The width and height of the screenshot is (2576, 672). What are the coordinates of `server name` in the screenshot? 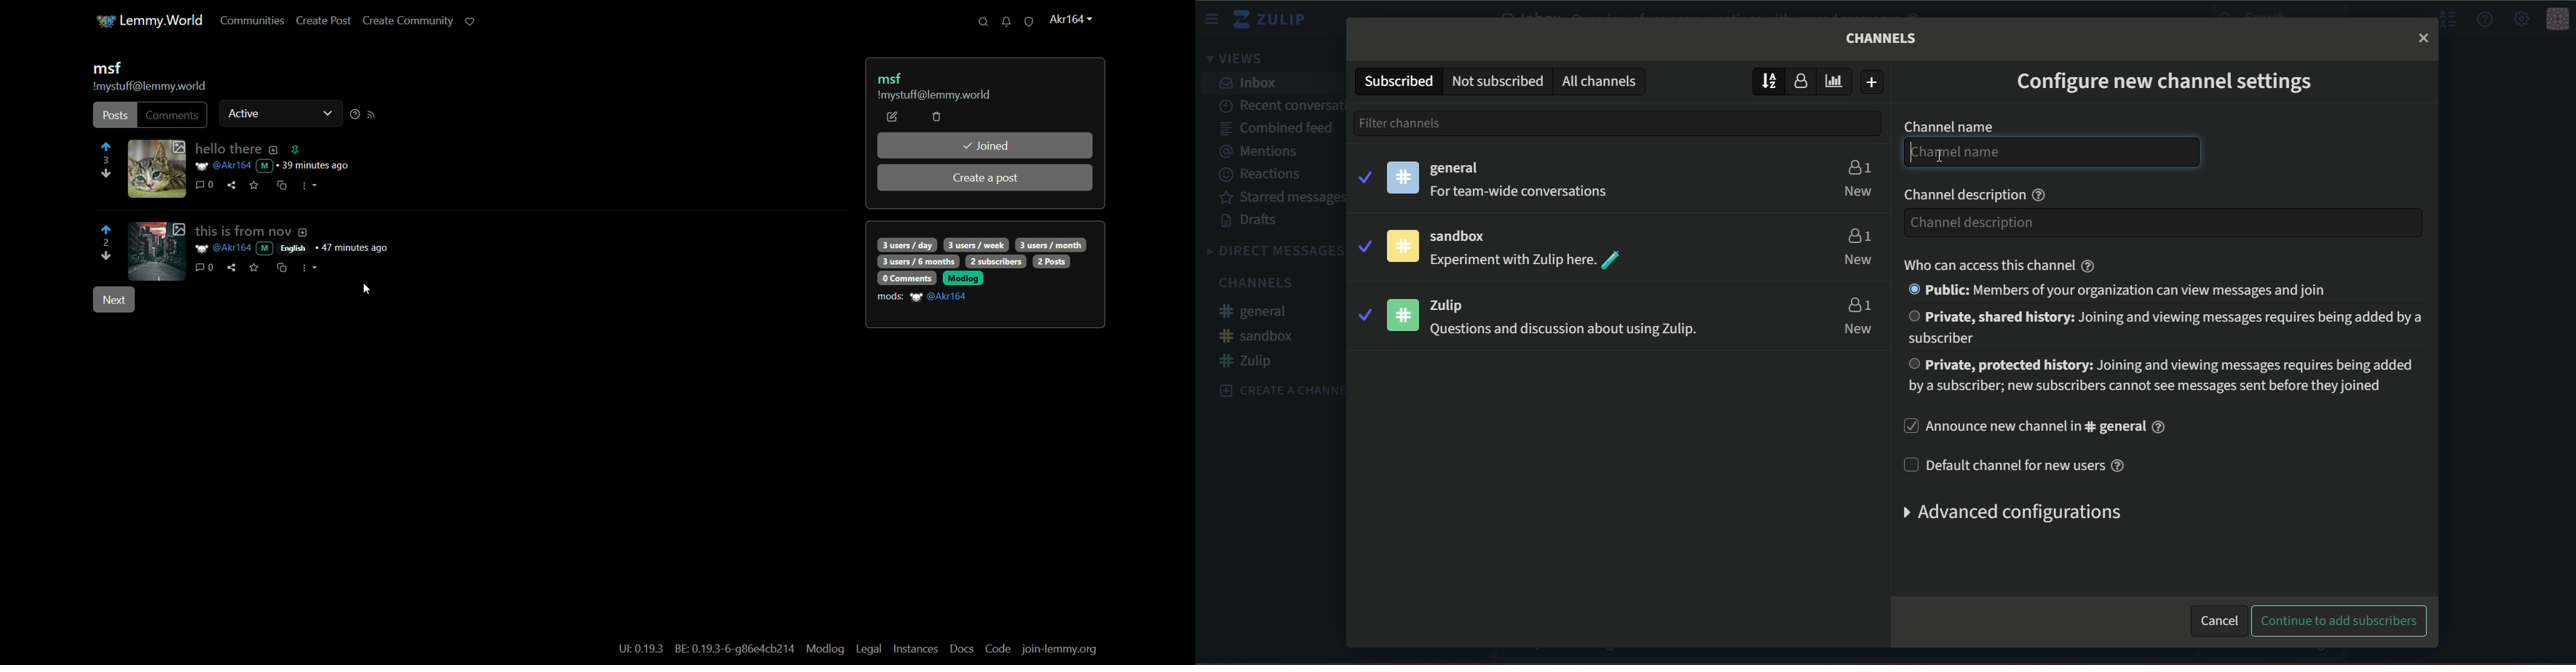 It's located at (933, 96).